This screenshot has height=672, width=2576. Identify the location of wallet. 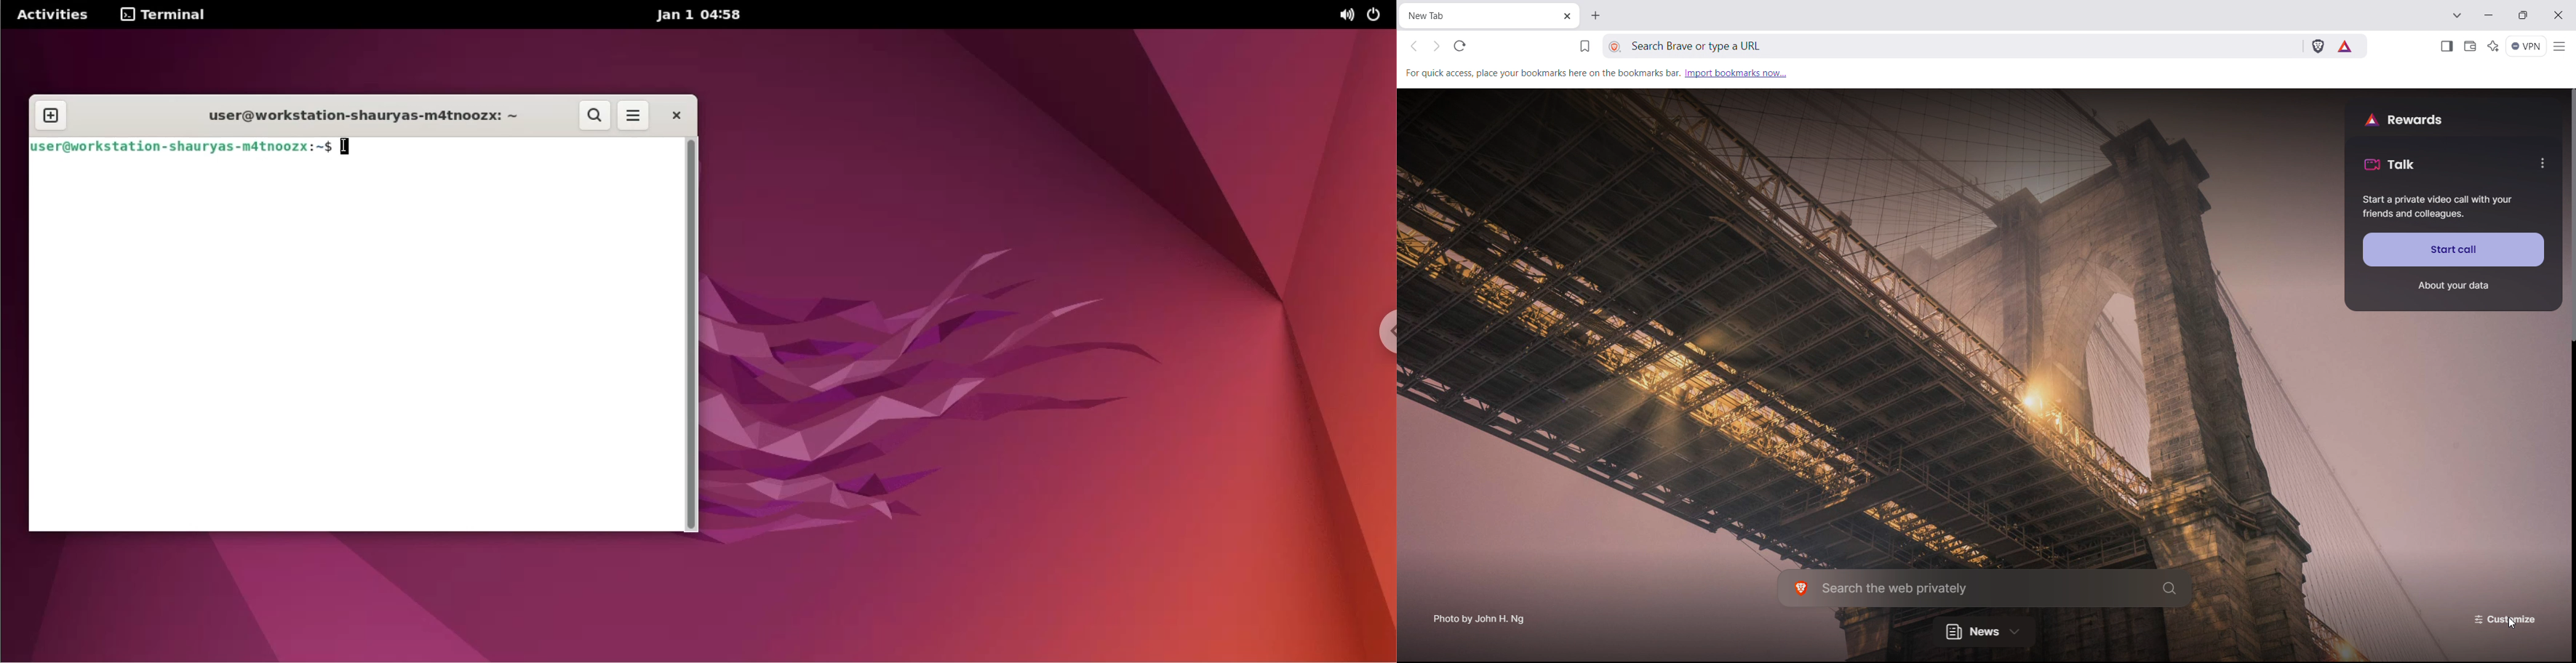
(2469, 47).